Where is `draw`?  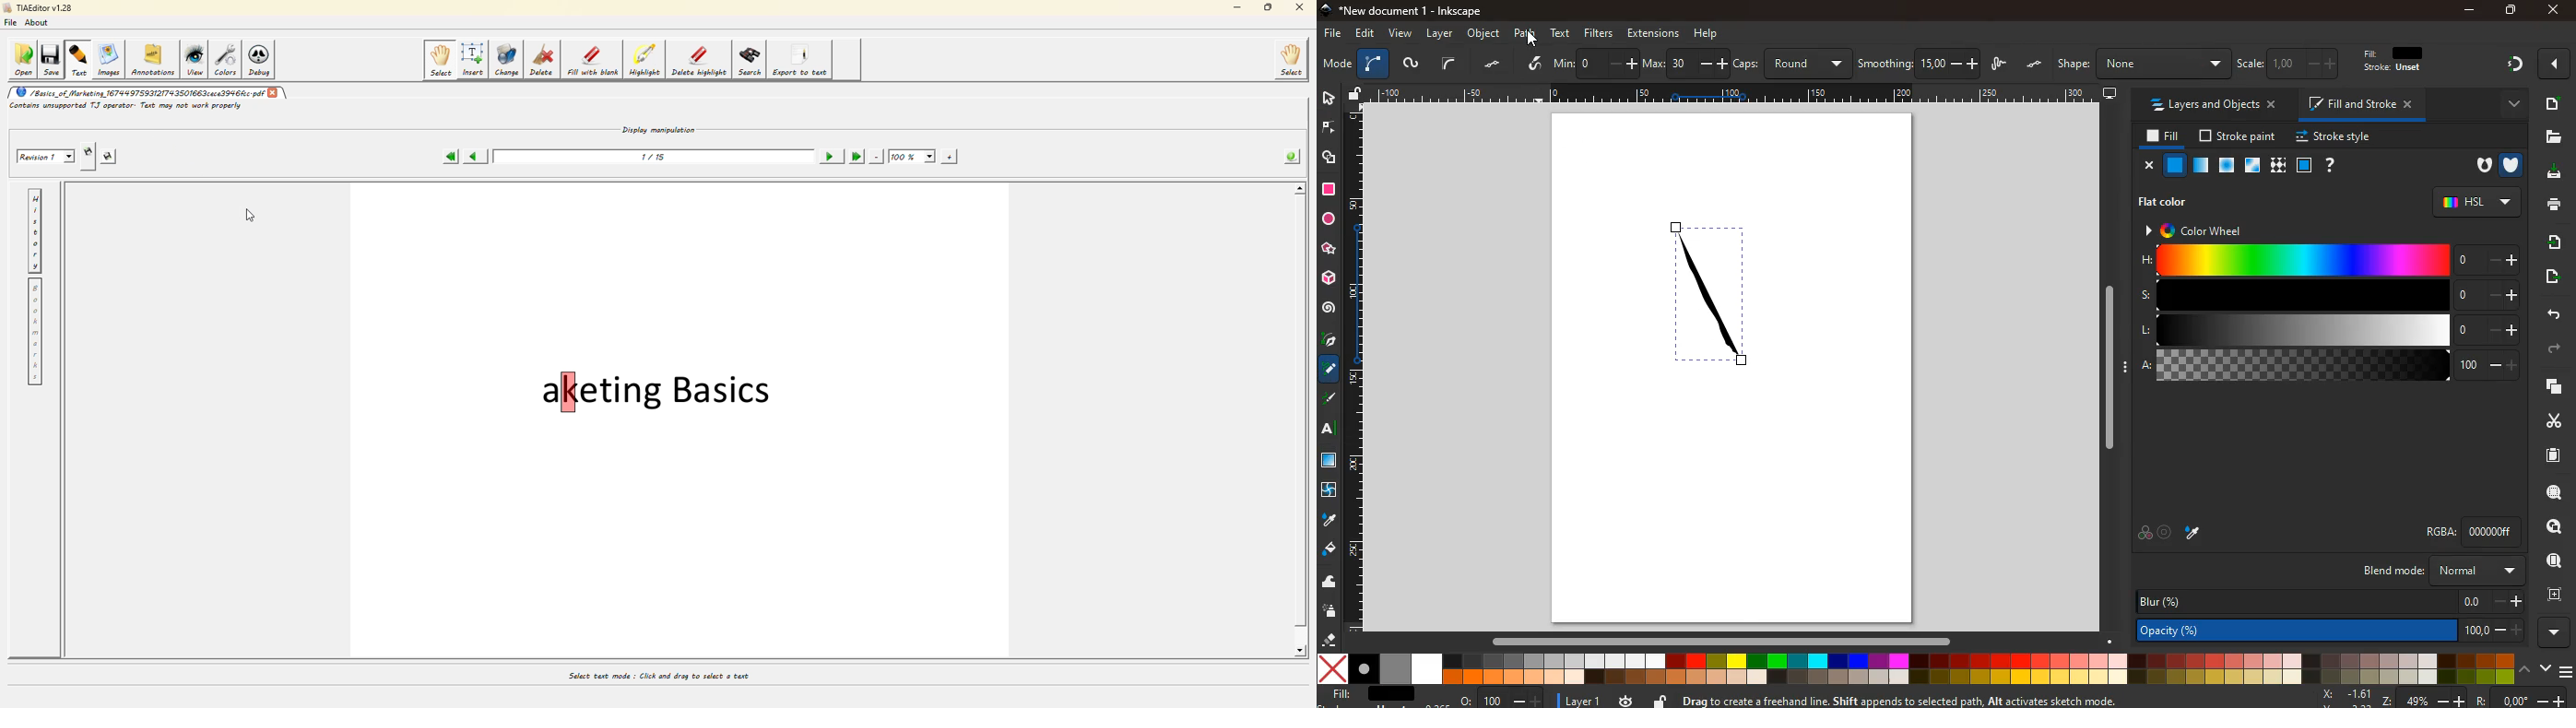 draw is located at coordinates (1330, 402).